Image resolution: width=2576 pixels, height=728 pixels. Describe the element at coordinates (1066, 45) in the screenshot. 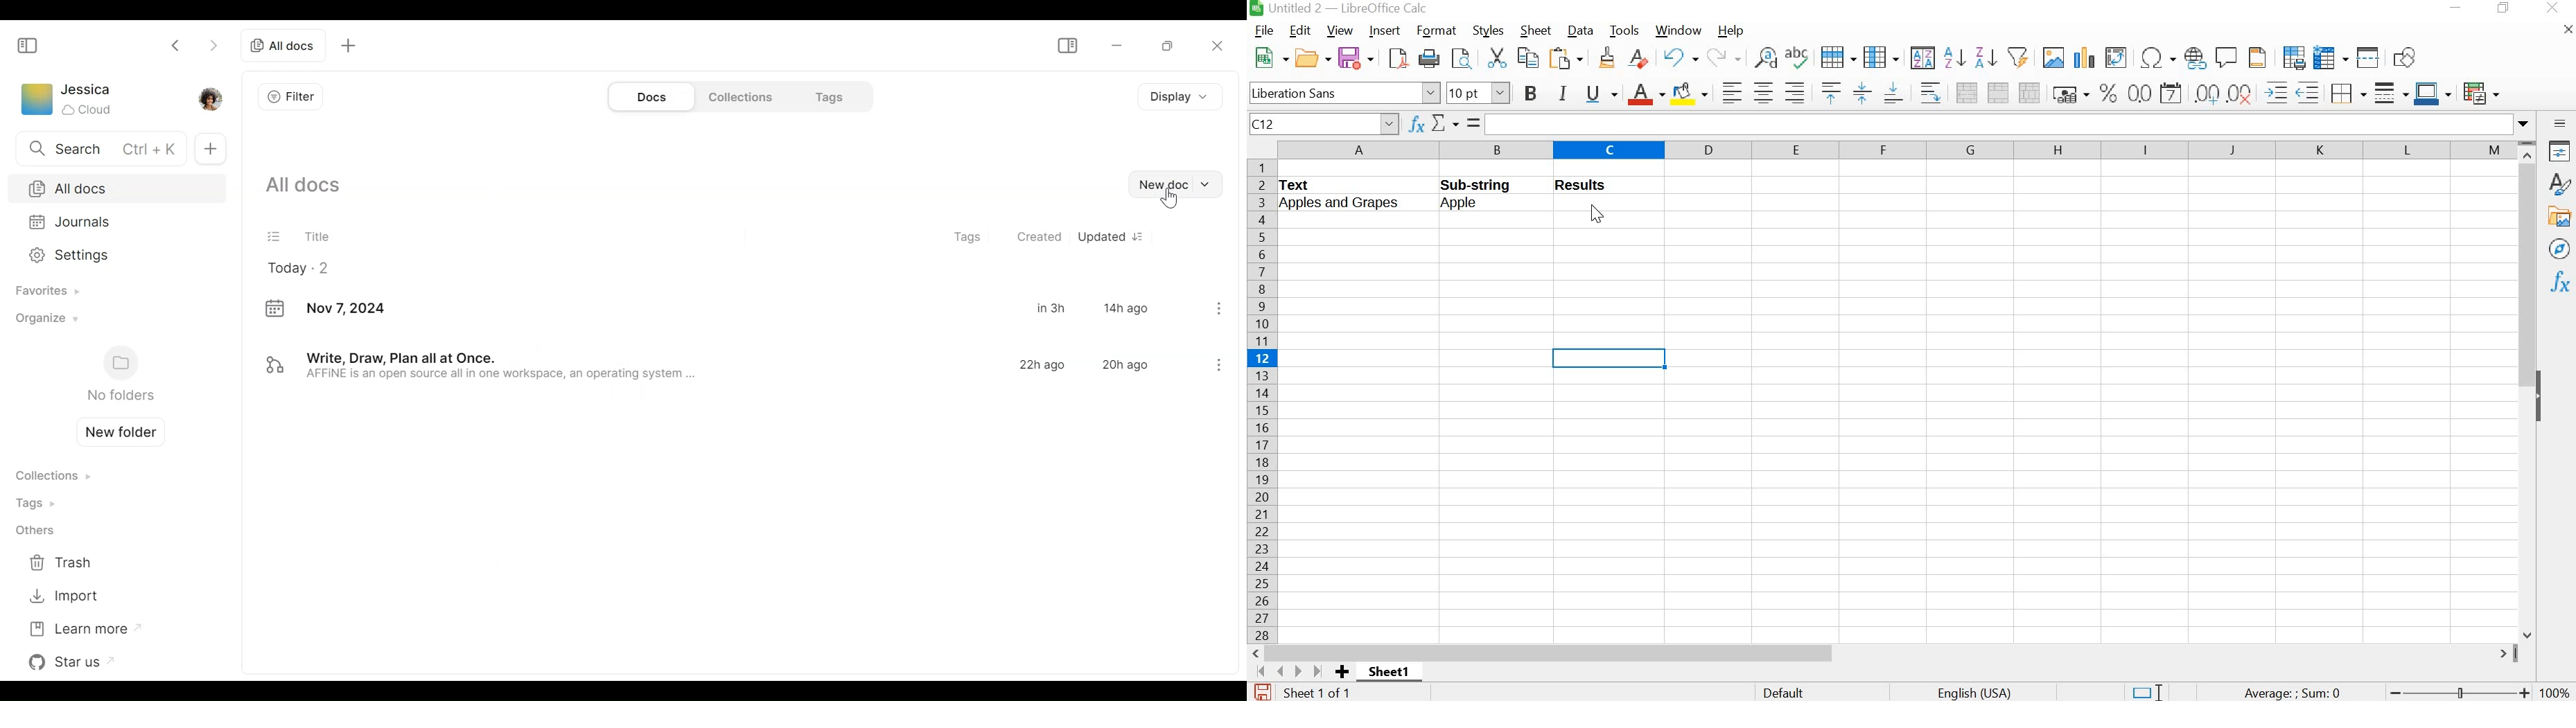

I see `Show/Hide Sidebar` at that location.